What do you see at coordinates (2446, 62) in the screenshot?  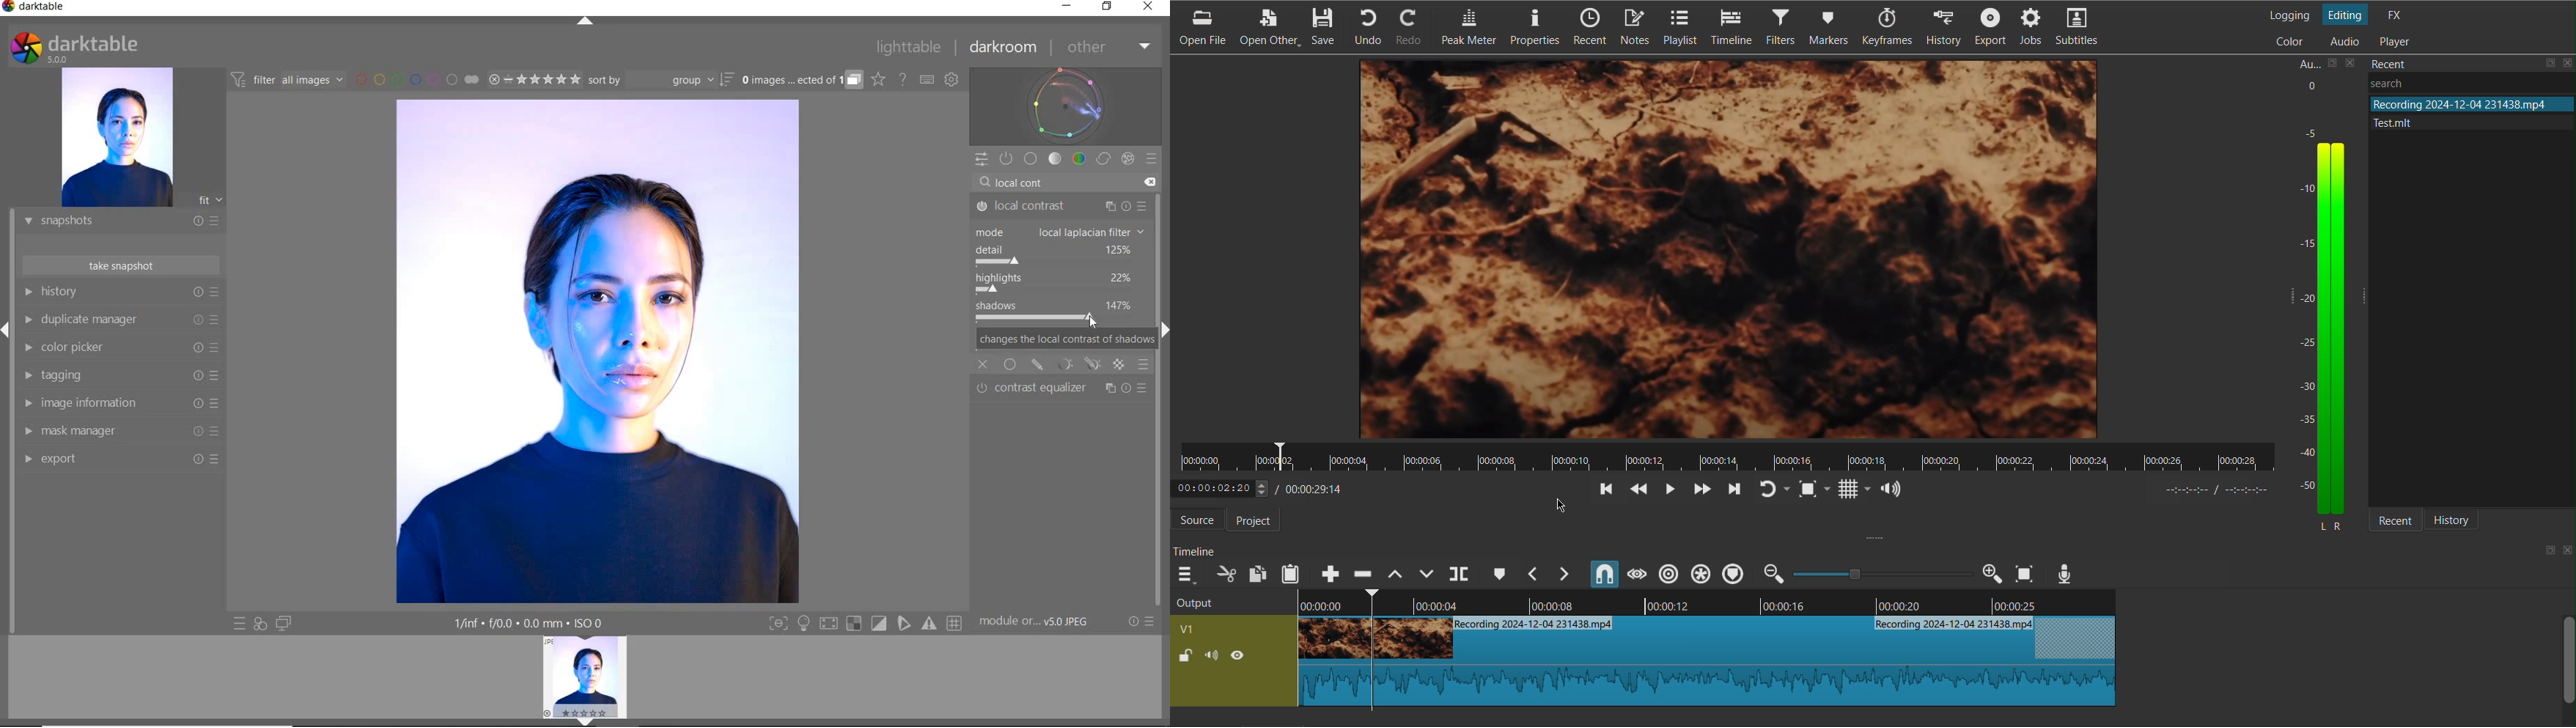 I see `Recent Files` at bounding box center [2446, 62].